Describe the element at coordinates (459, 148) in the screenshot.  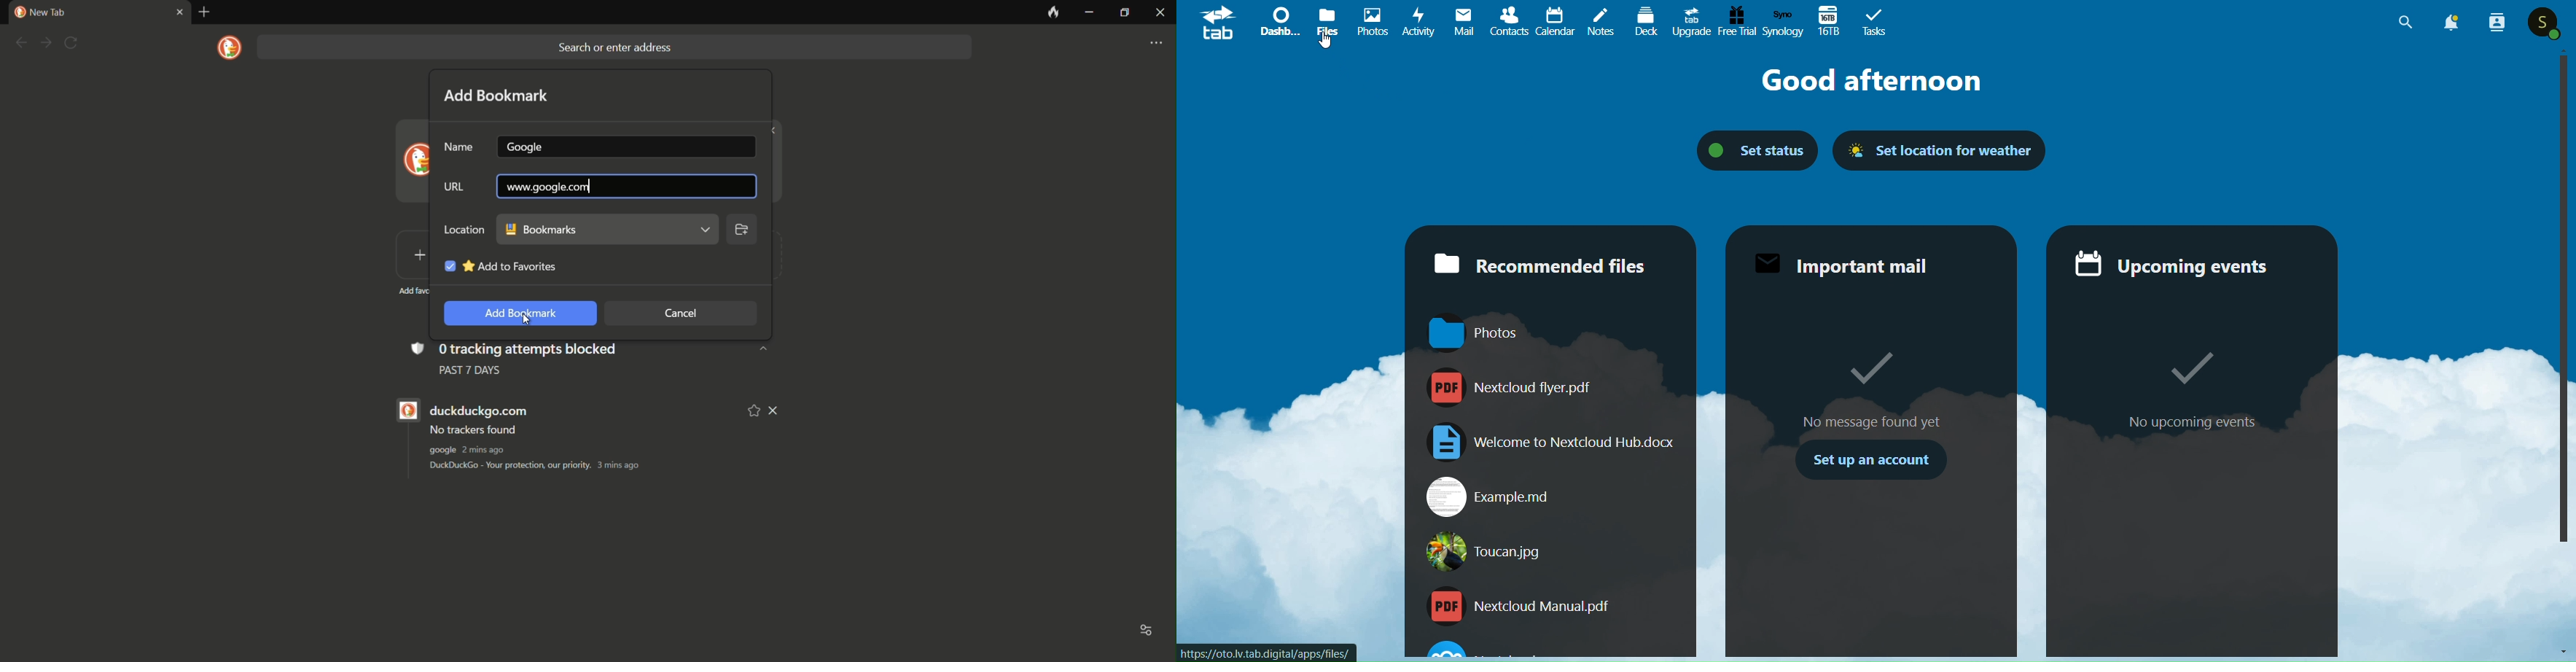
I see `name` at that location.